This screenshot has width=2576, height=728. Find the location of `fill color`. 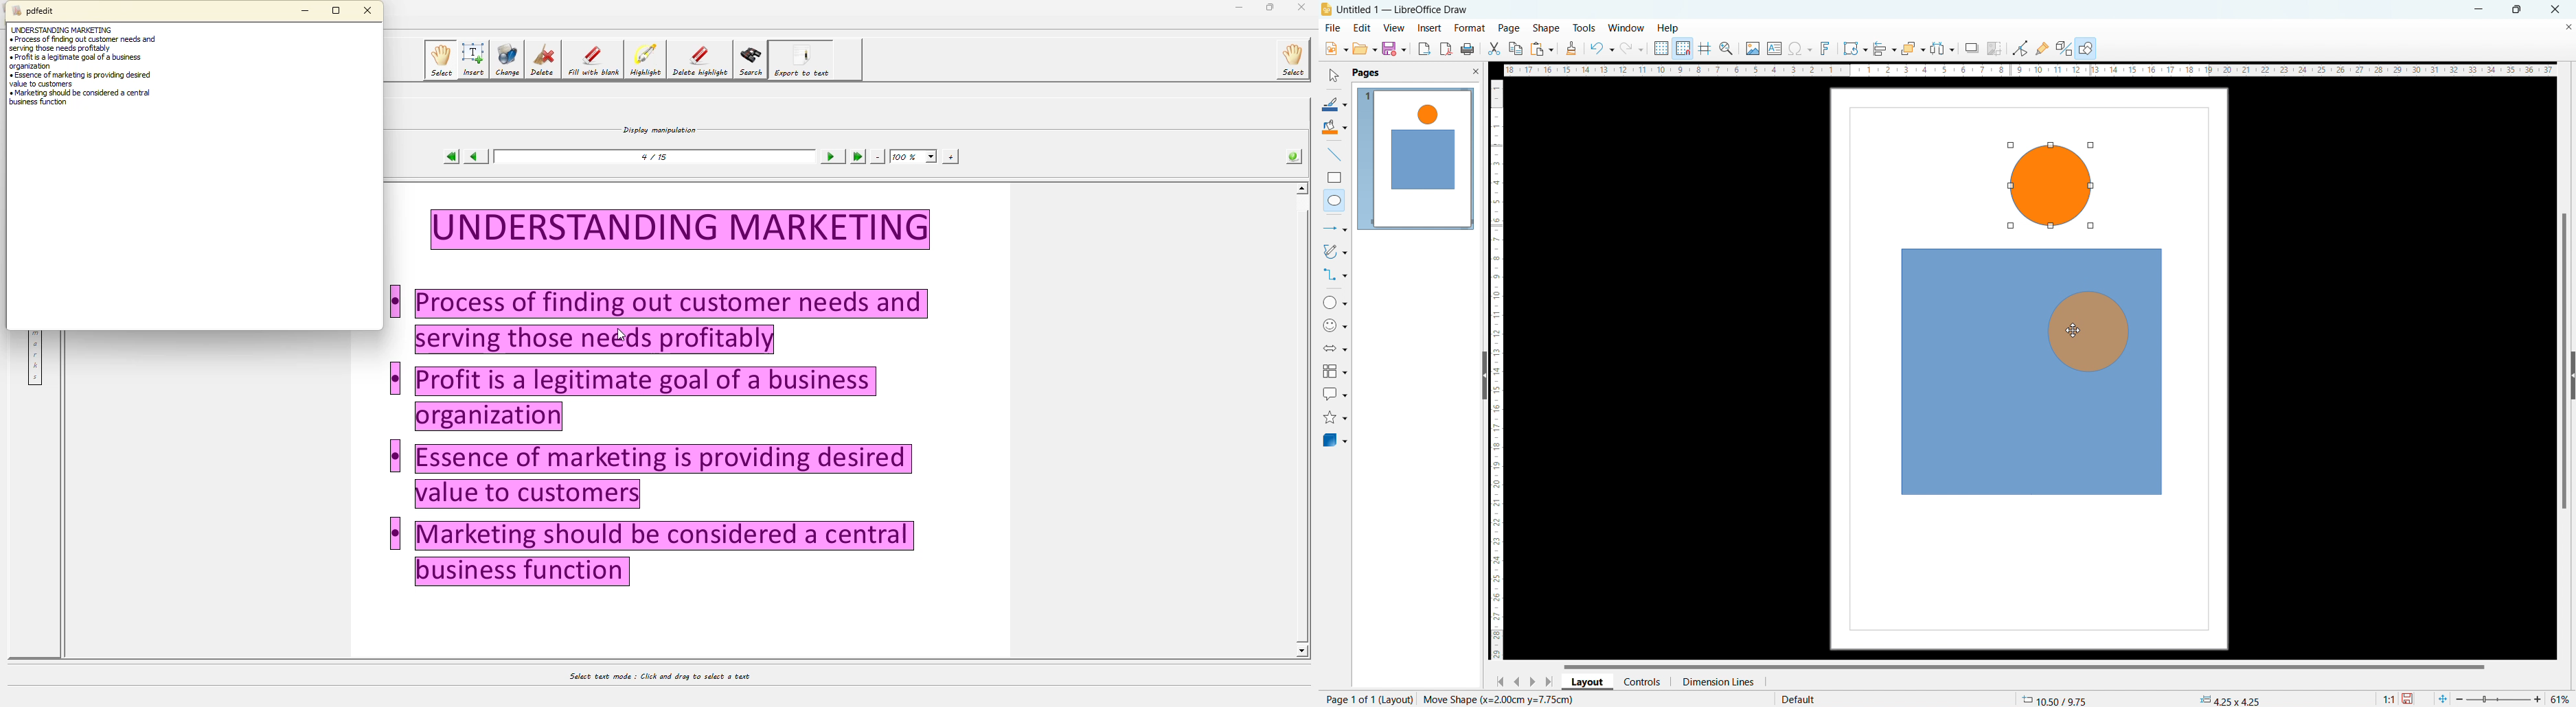

fill color is located at coordinates (1335, 128).